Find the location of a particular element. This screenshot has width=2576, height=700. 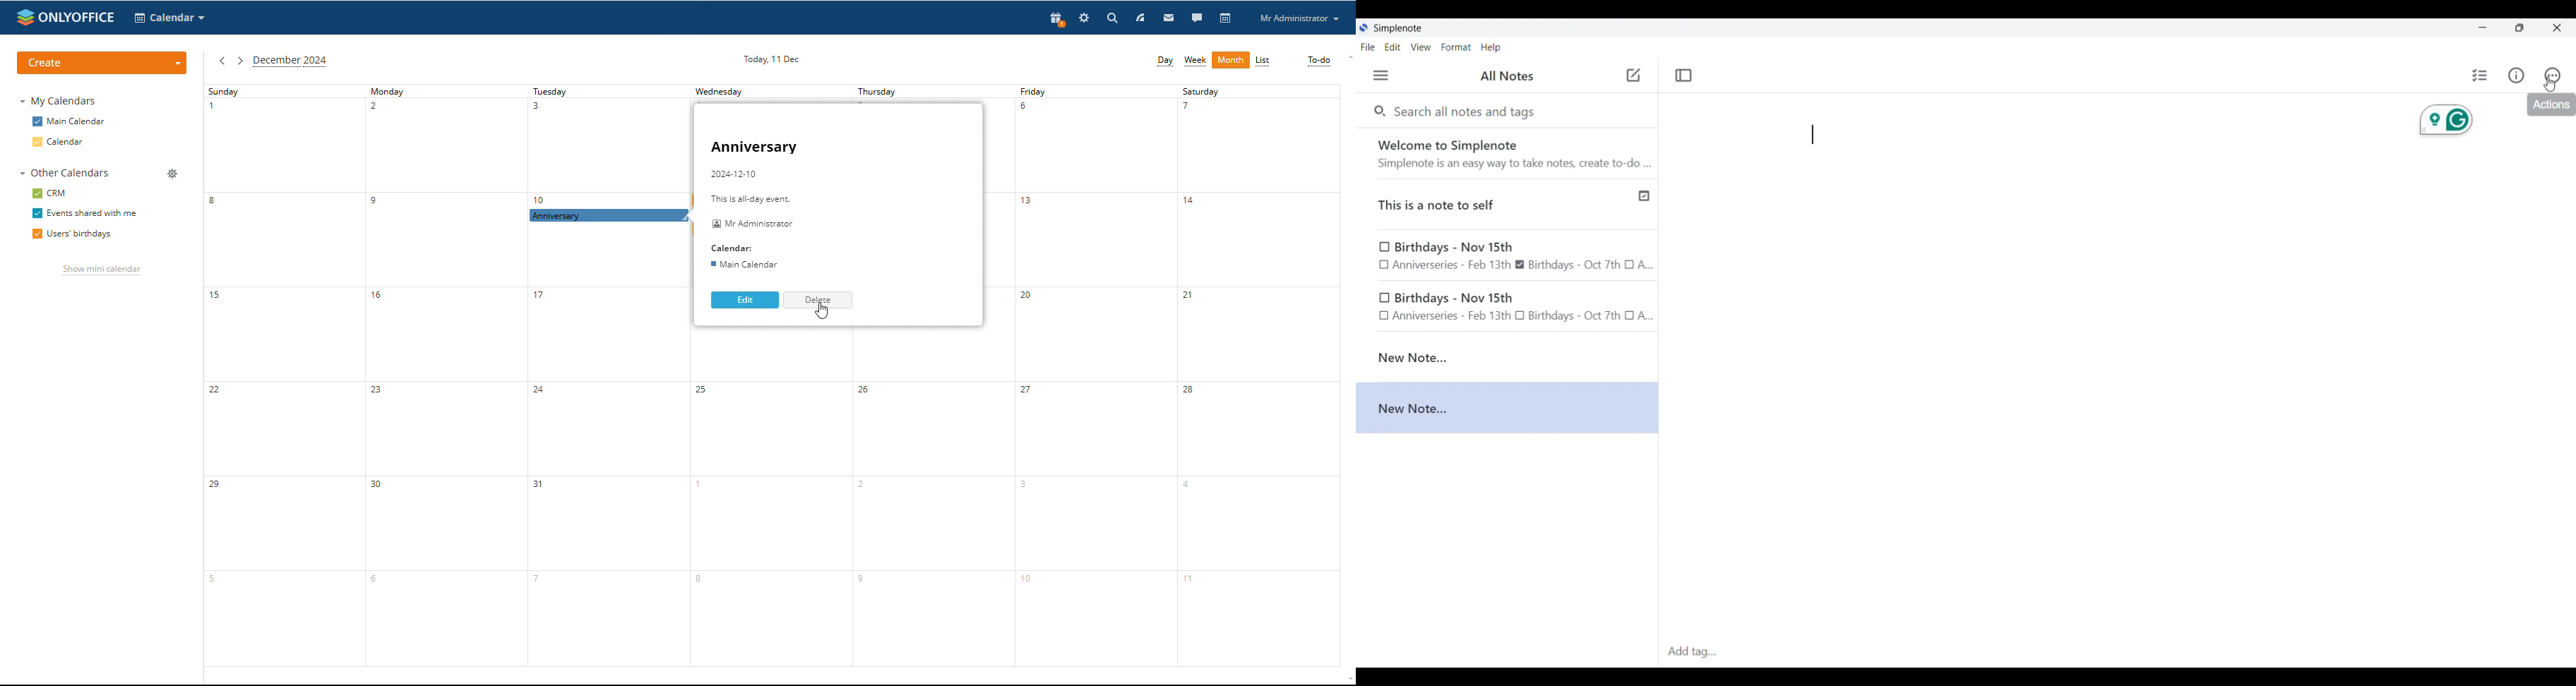

Published note indicated by check icon is located at coordinates (1508, 205).